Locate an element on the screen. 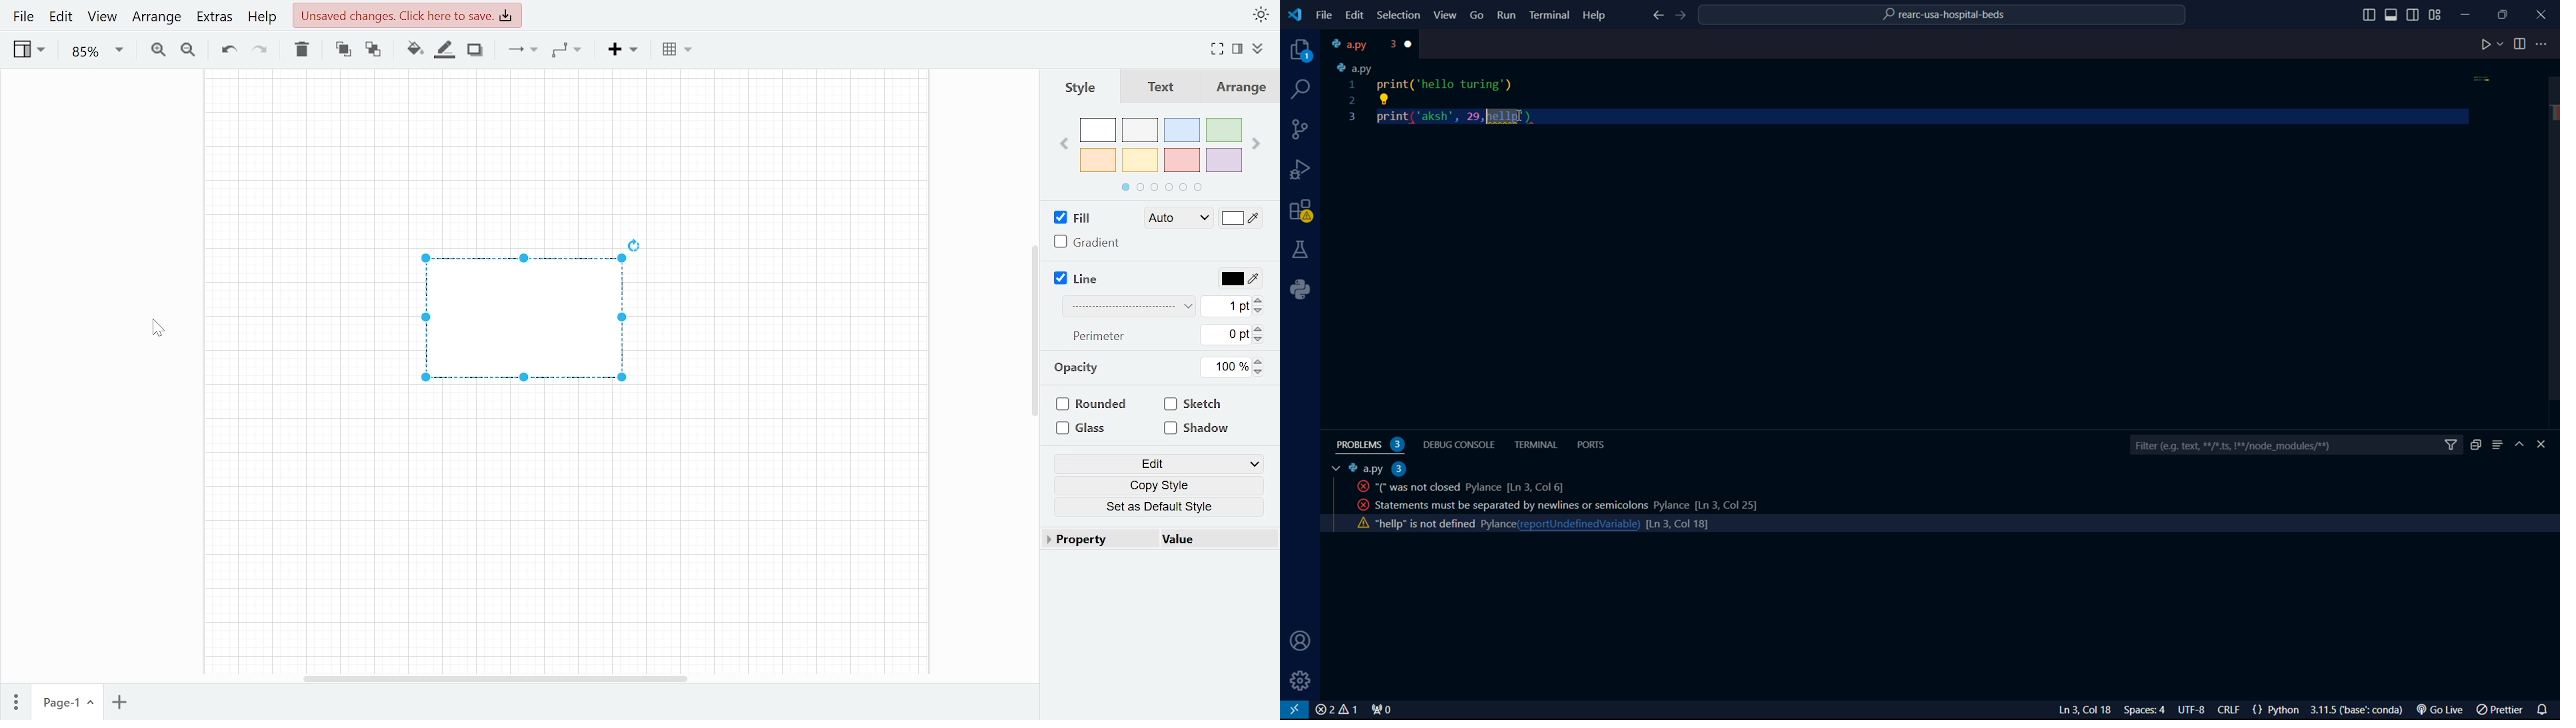 The height and width of the screenshot is (728, 2576). notifications is located at coordinates (2545, 708).